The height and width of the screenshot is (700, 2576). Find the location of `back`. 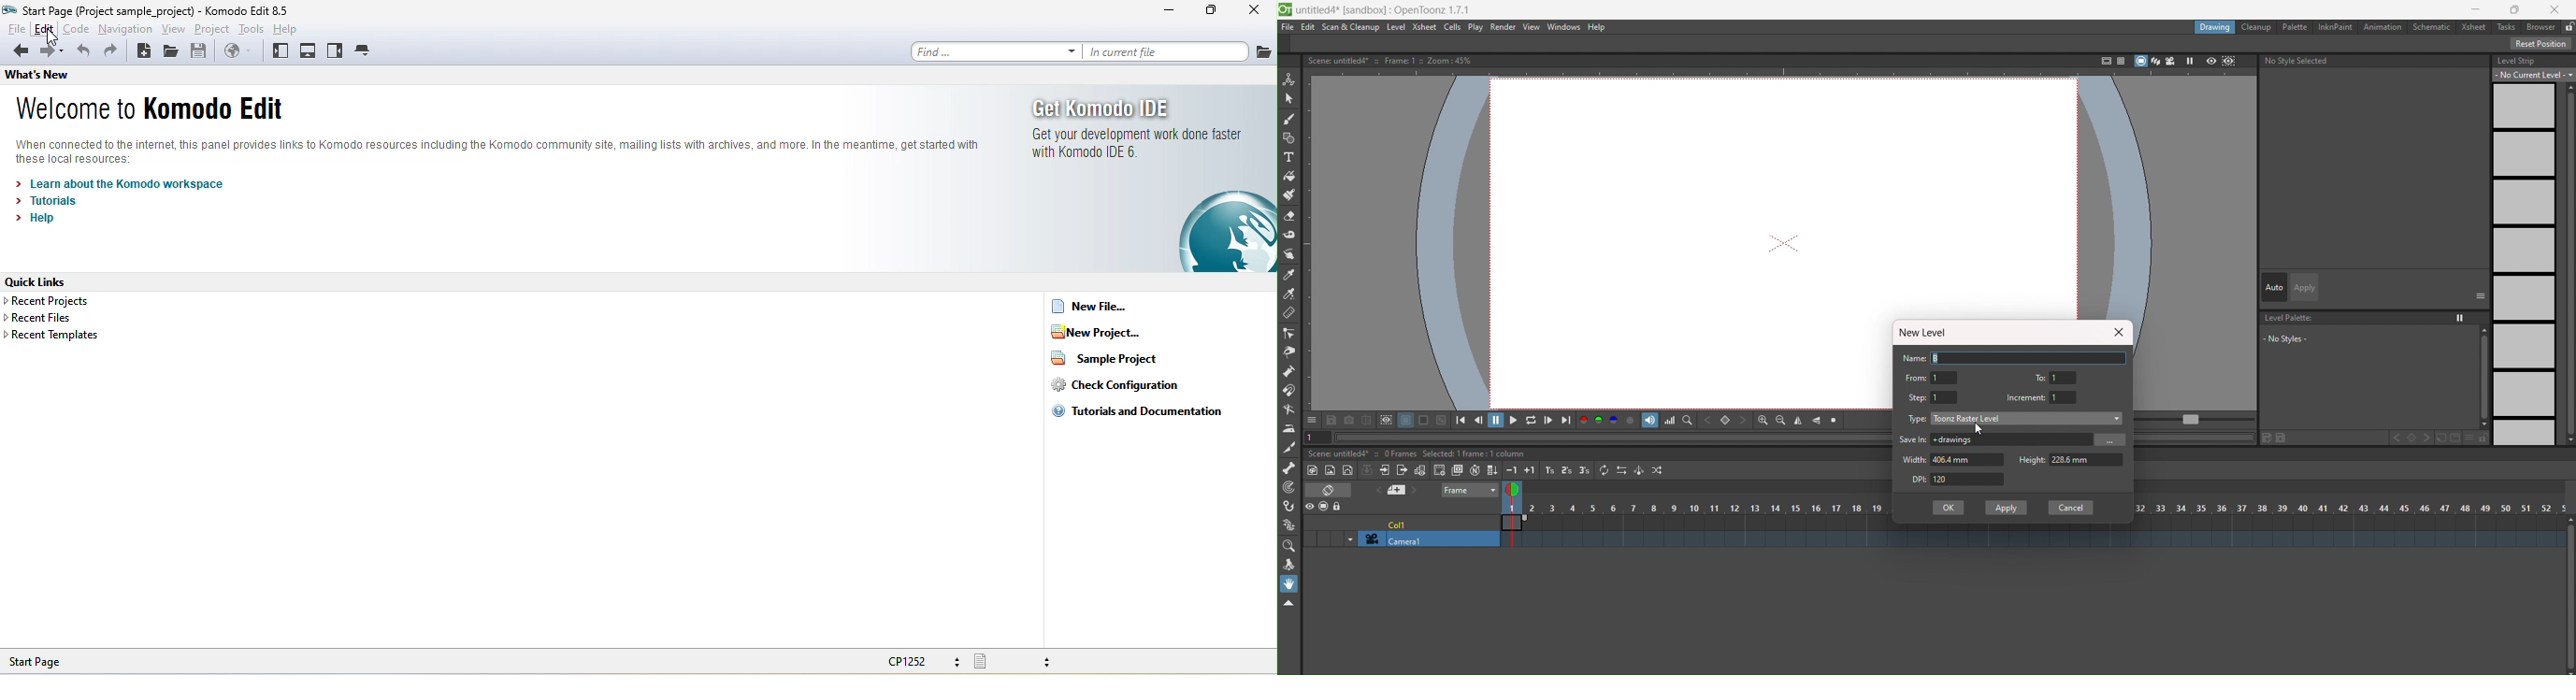

back is located at coordinates (17, 50).